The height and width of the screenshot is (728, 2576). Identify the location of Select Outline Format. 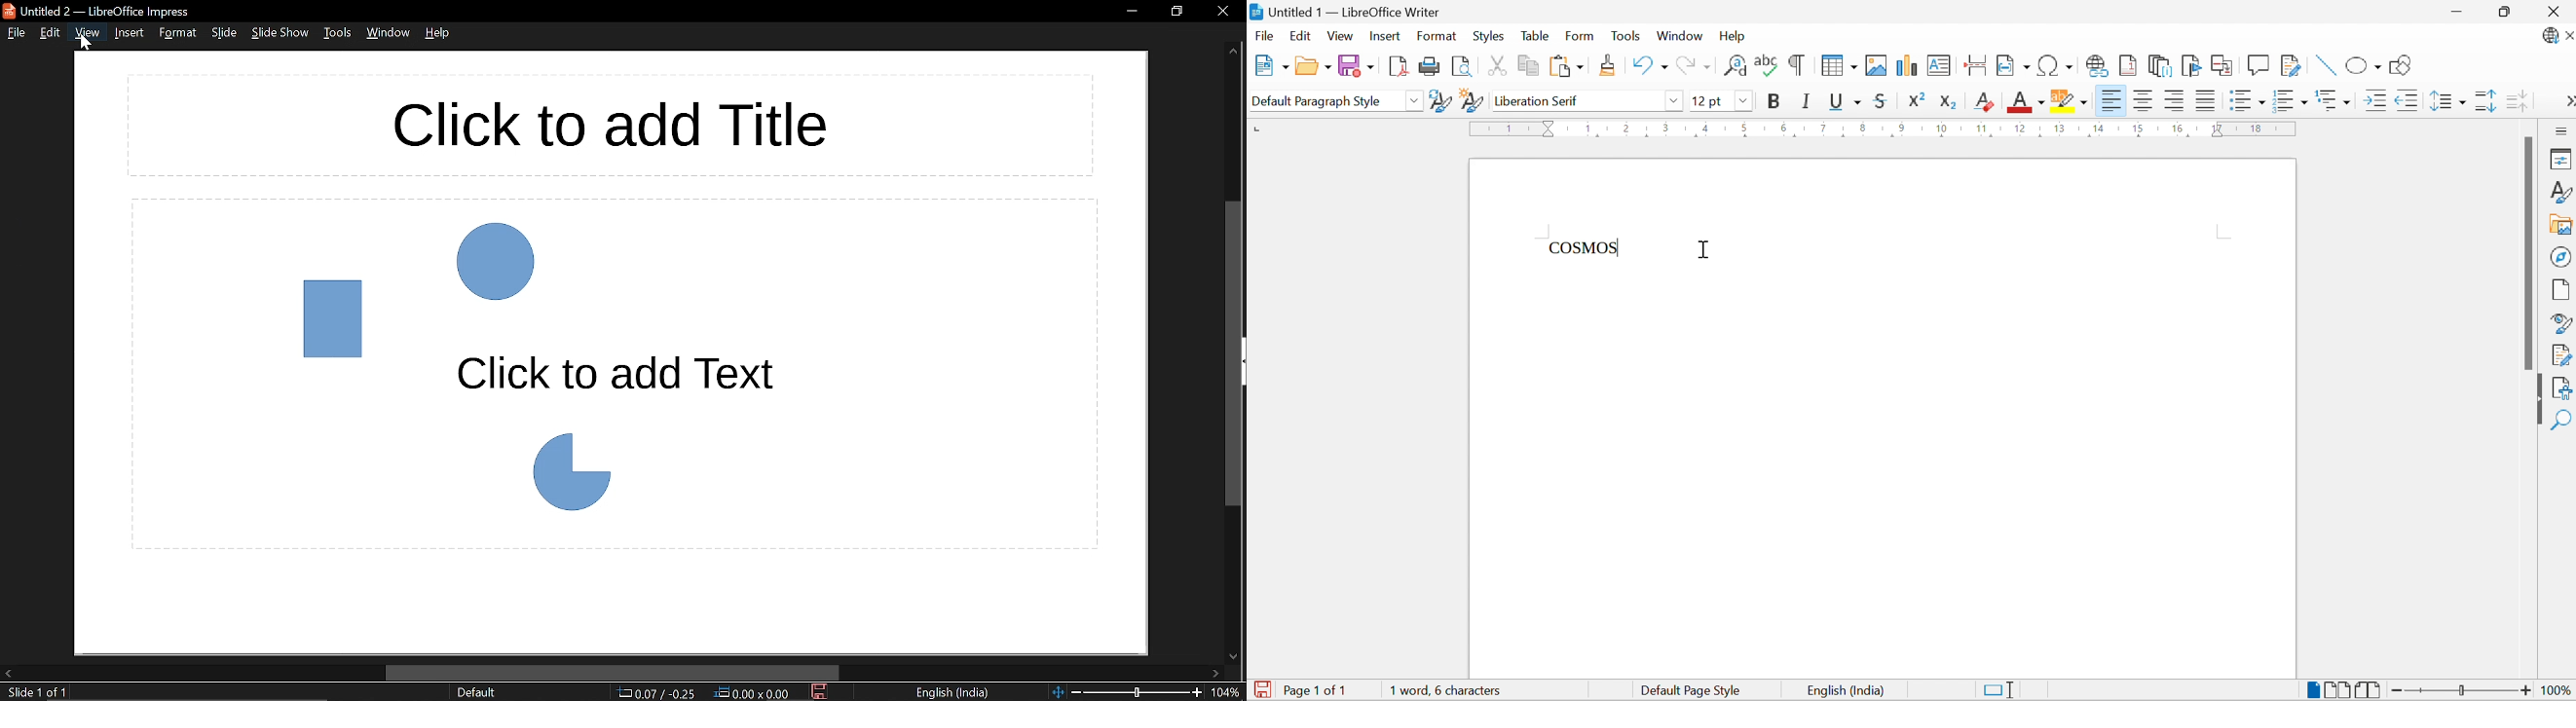
(2334, 99).